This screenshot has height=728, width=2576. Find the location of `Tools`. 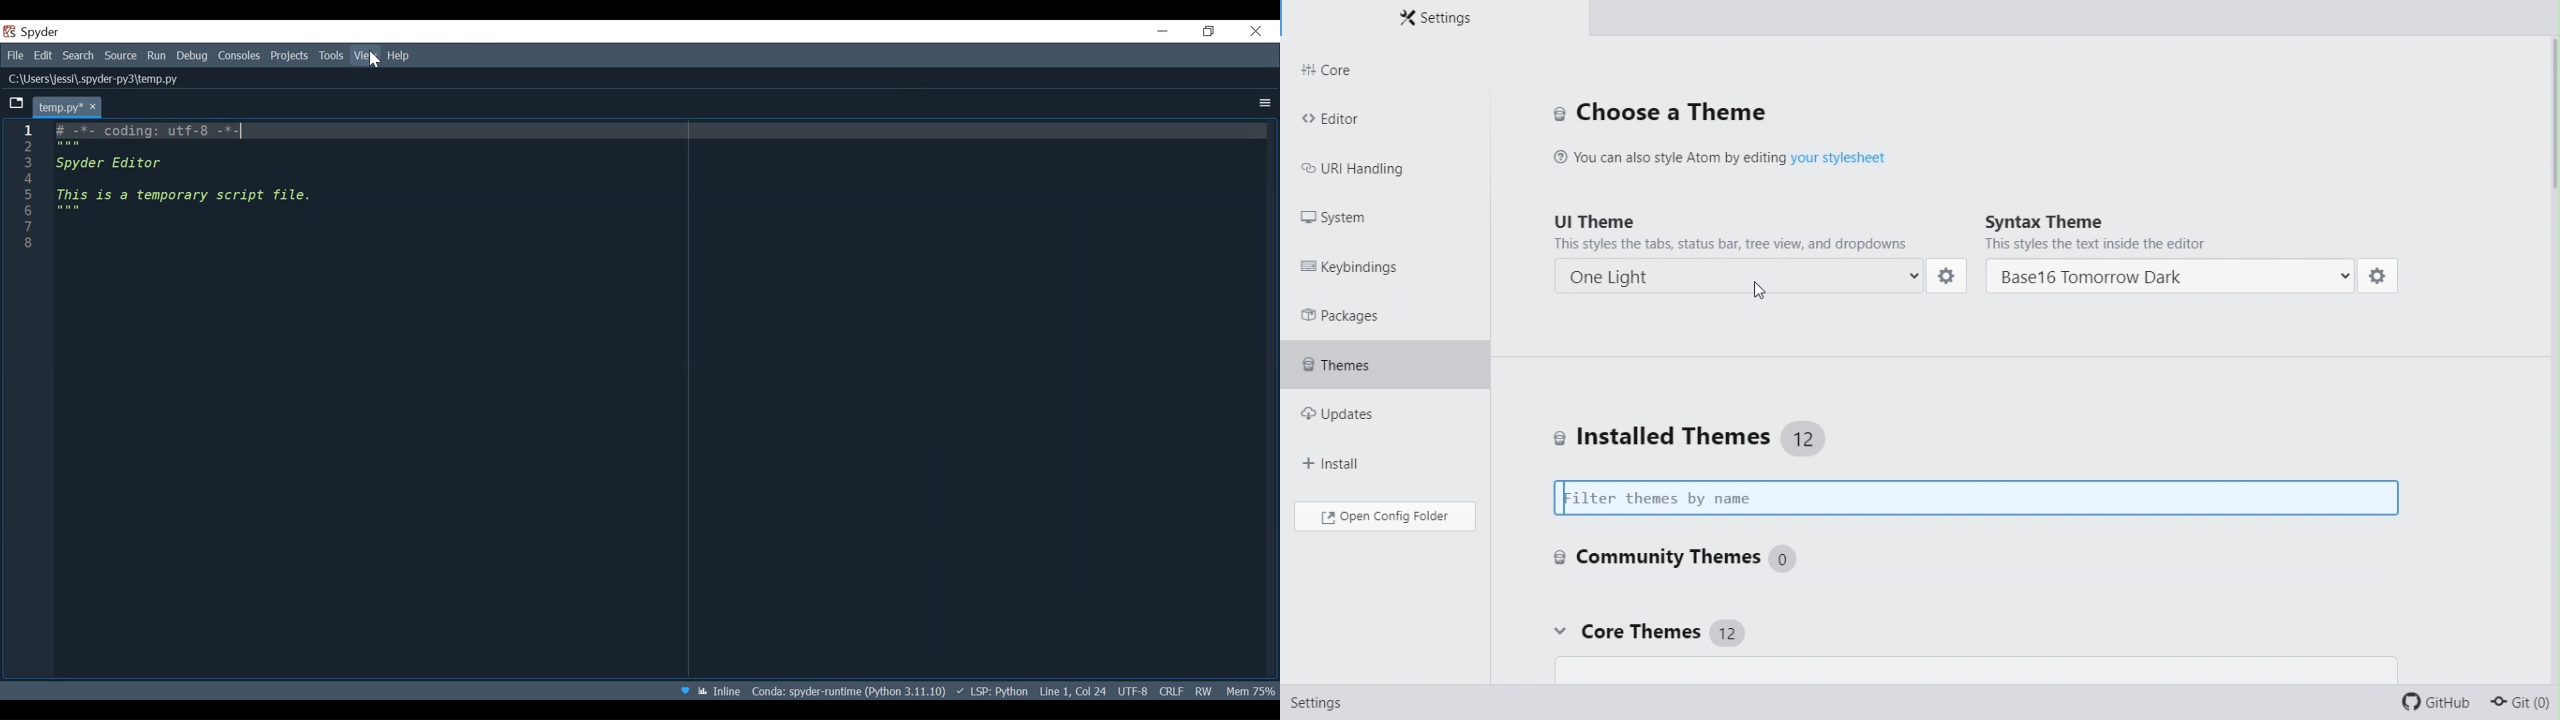

Tools is located at coordinates (331, 57).